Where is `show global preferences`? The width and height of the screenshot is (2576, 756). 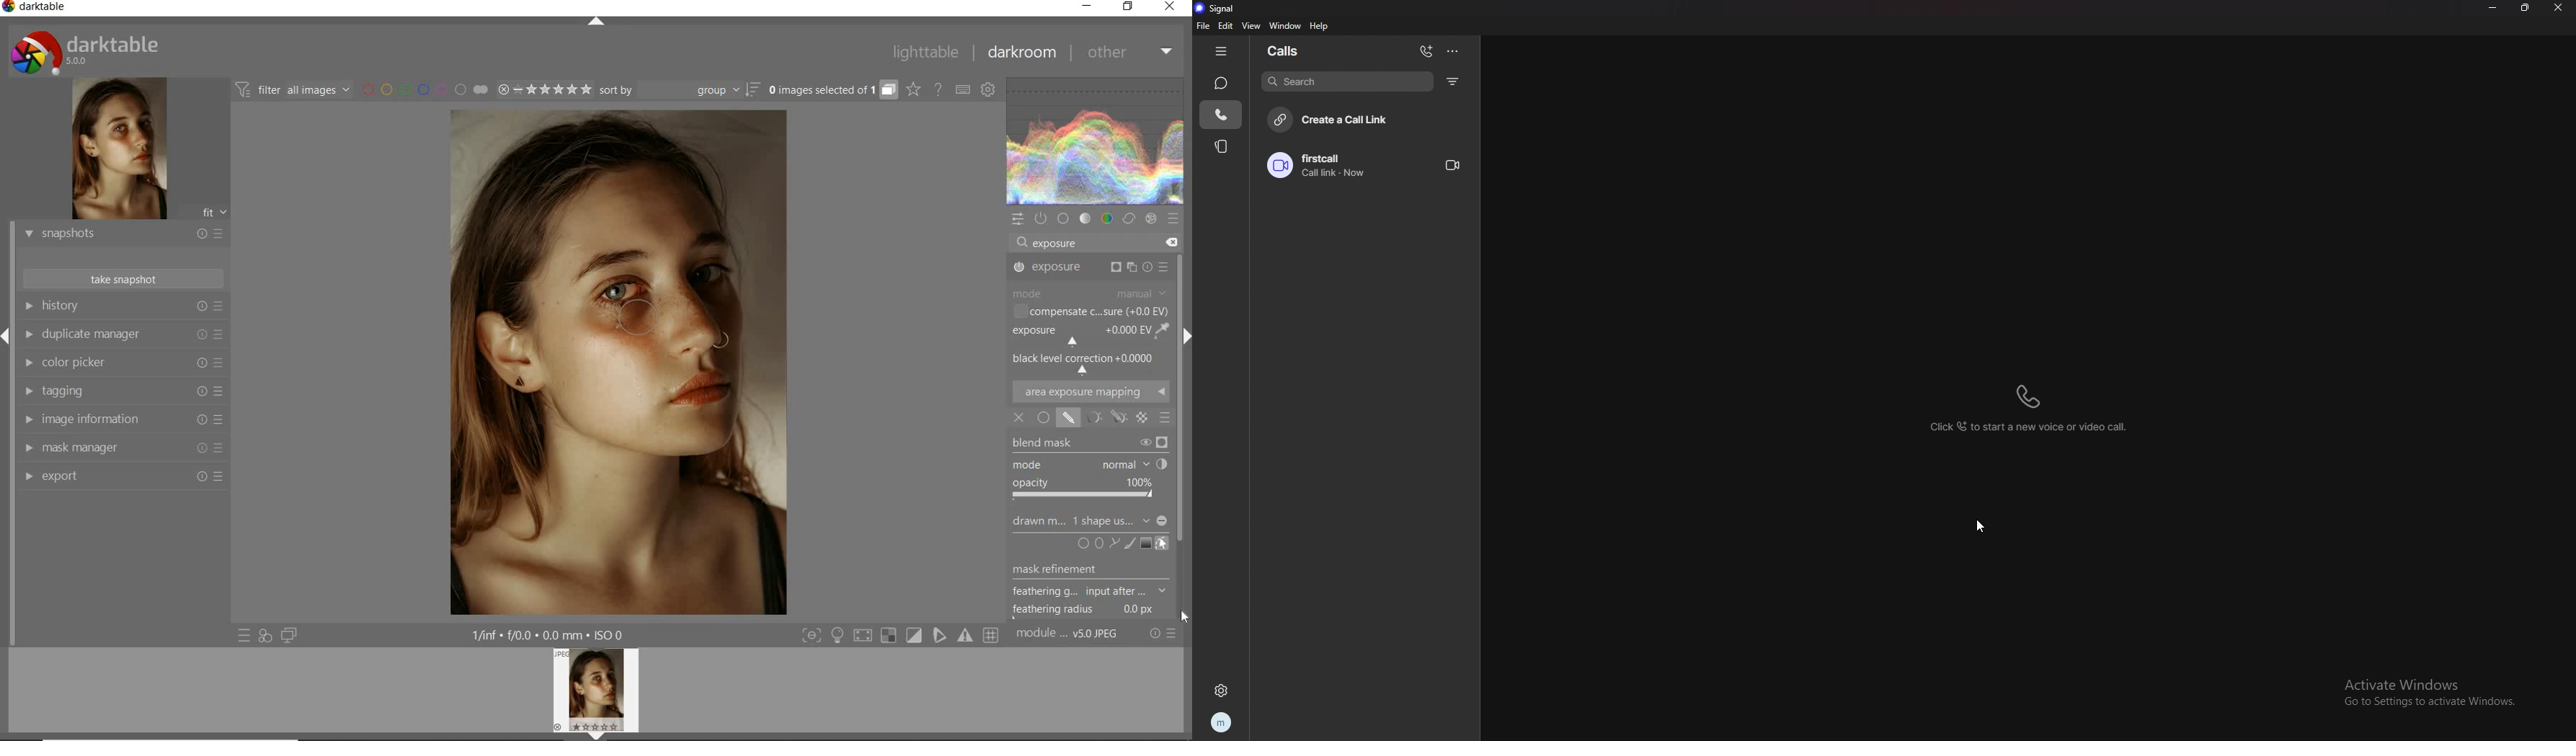
show global preferences is located at coordinates (989, 91).